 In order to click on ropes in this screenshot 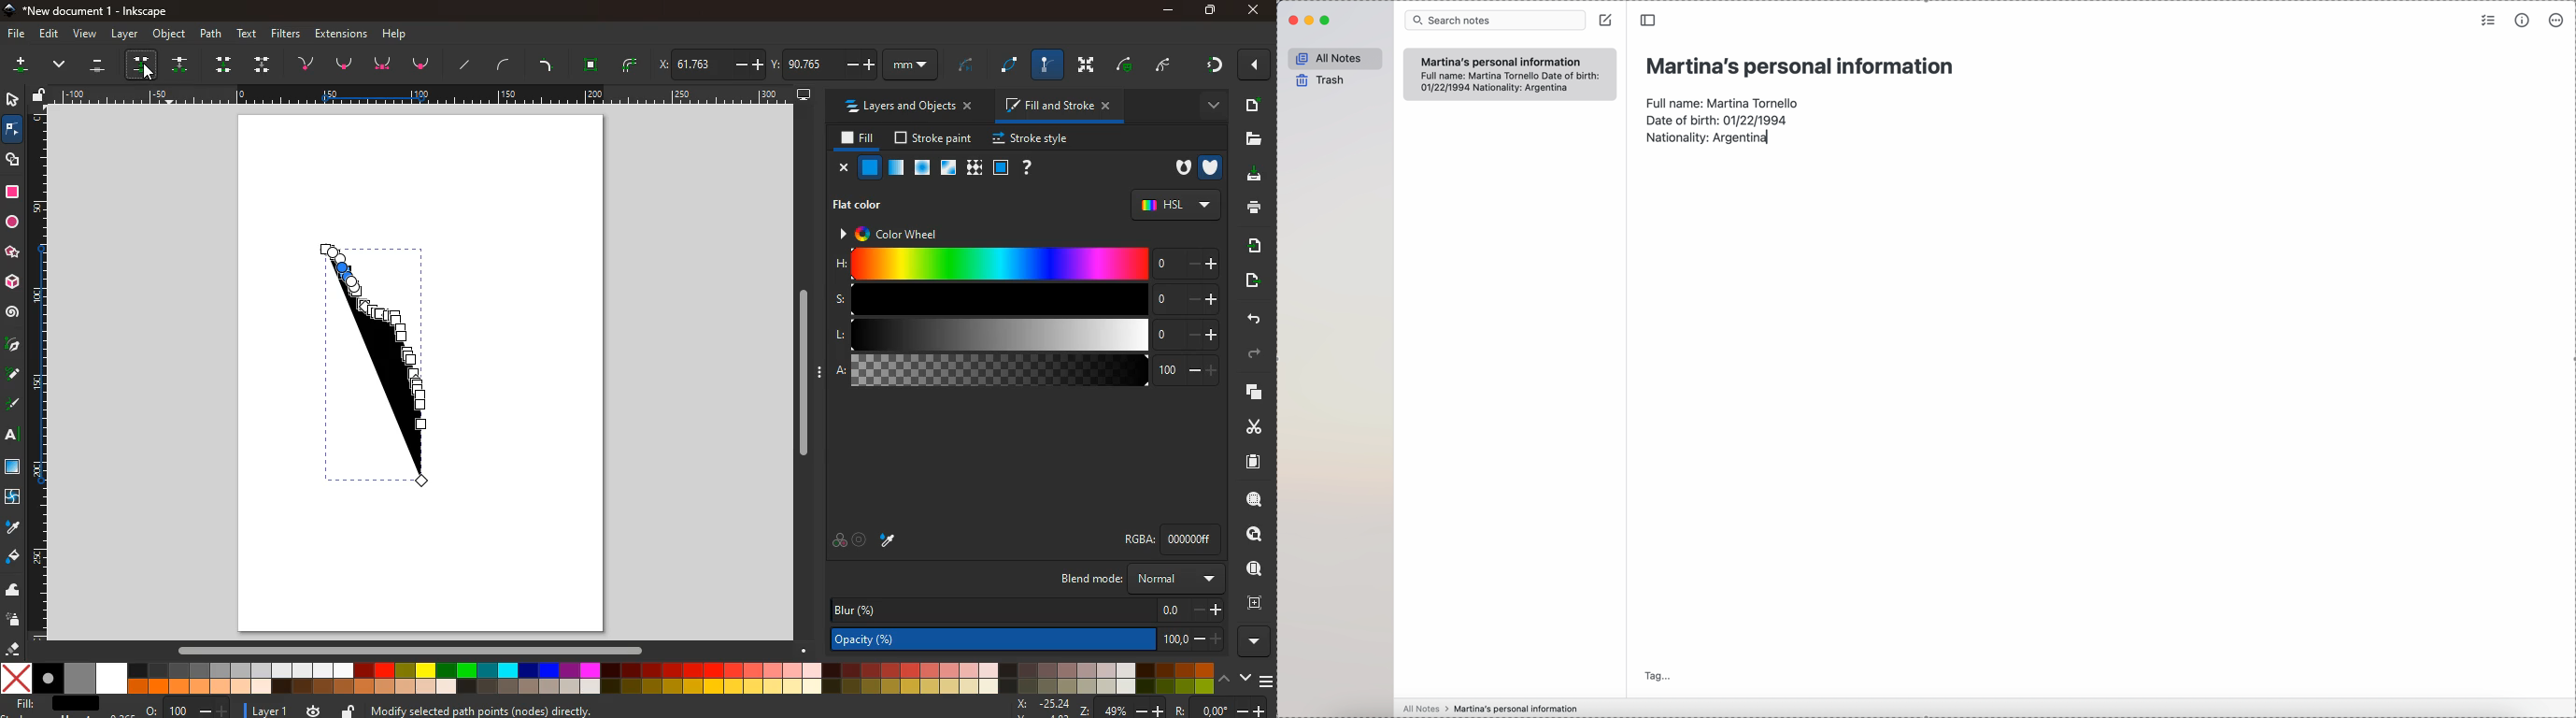, I will do `click(632, 65)`.